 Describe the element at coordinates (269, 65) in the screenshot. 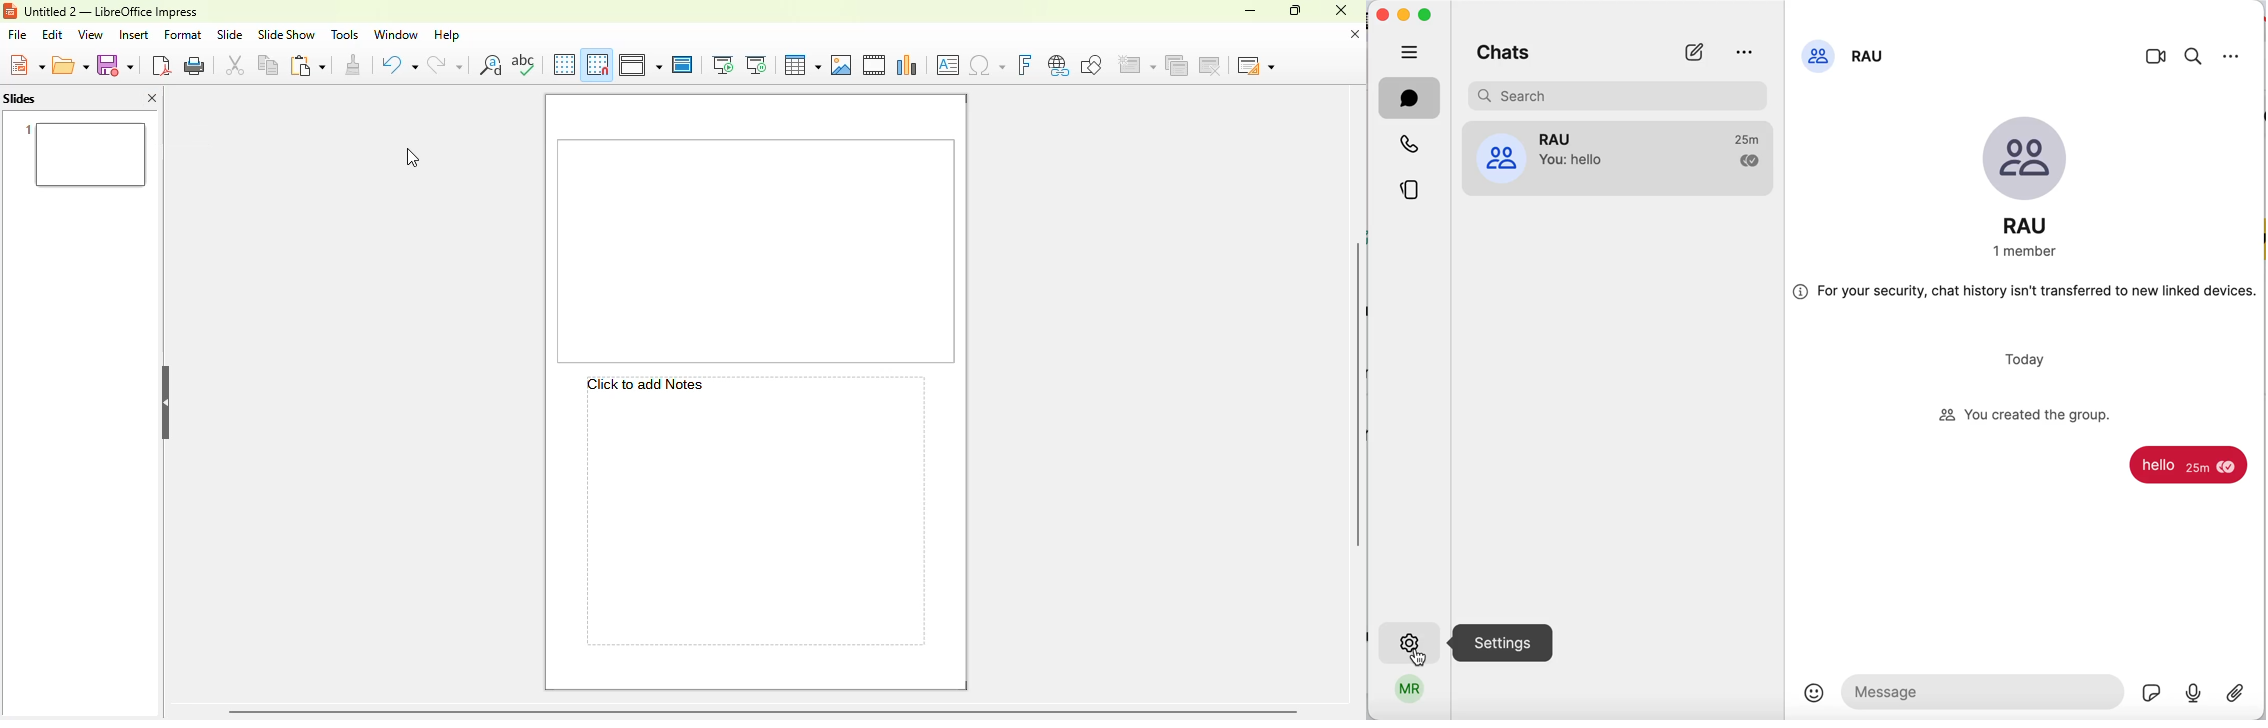

I see `copy` at that location.